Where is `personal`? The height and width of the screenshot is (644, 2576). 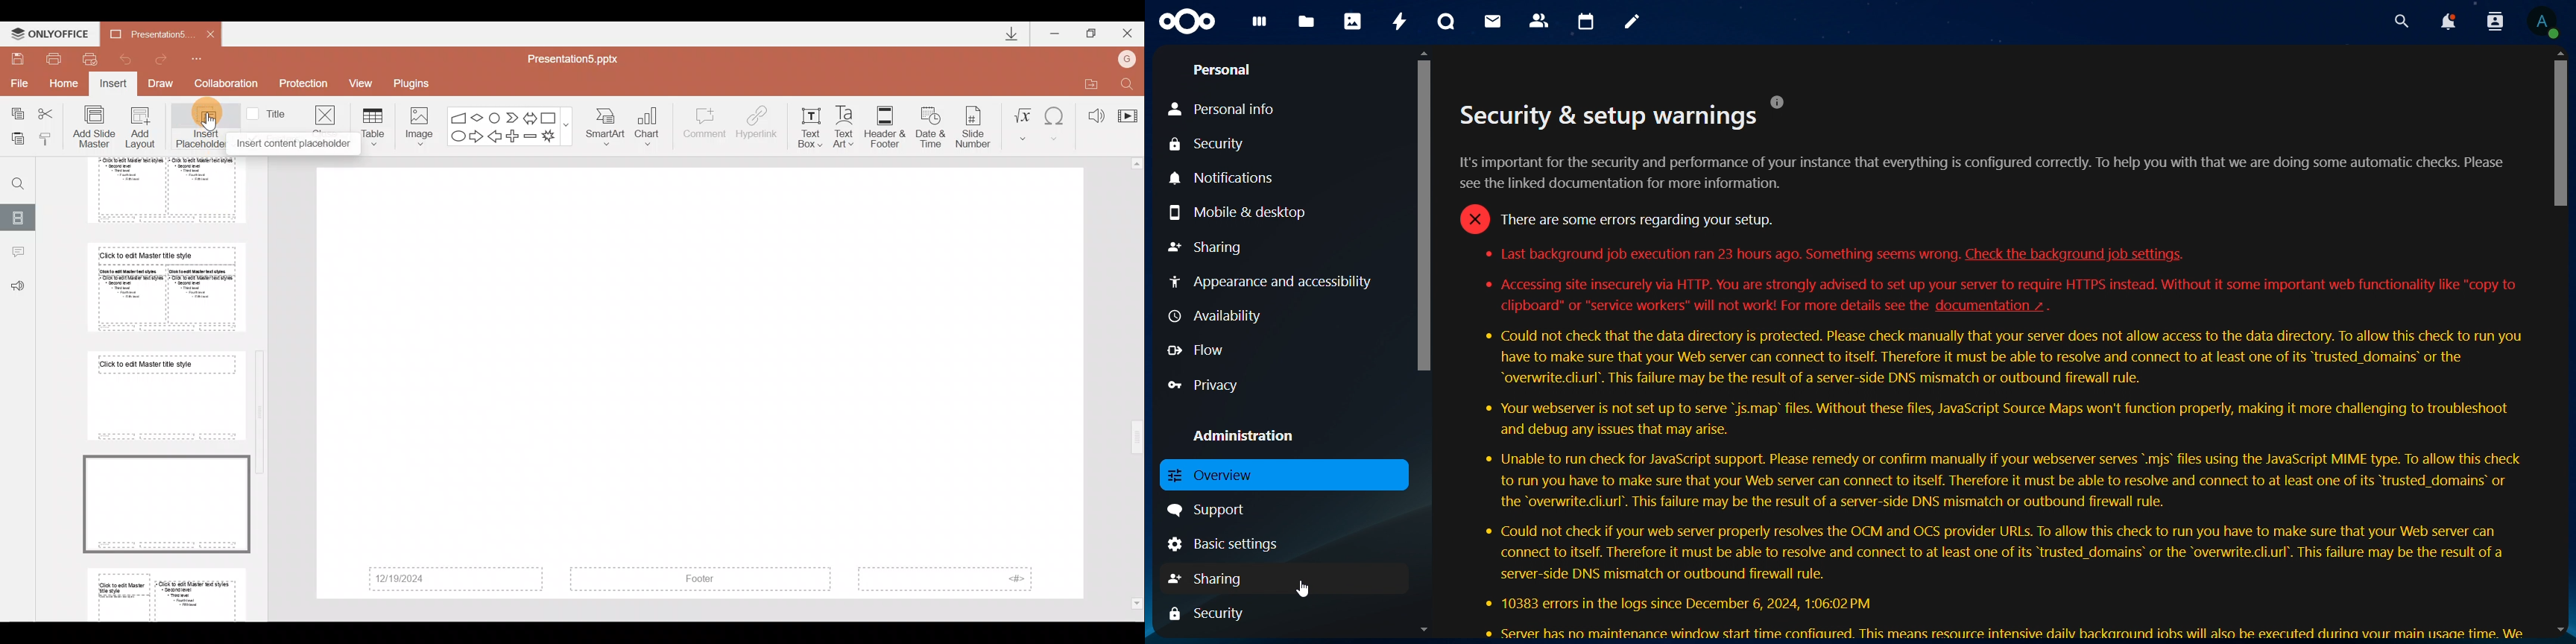 personal is located at coordinates (1227, 70).